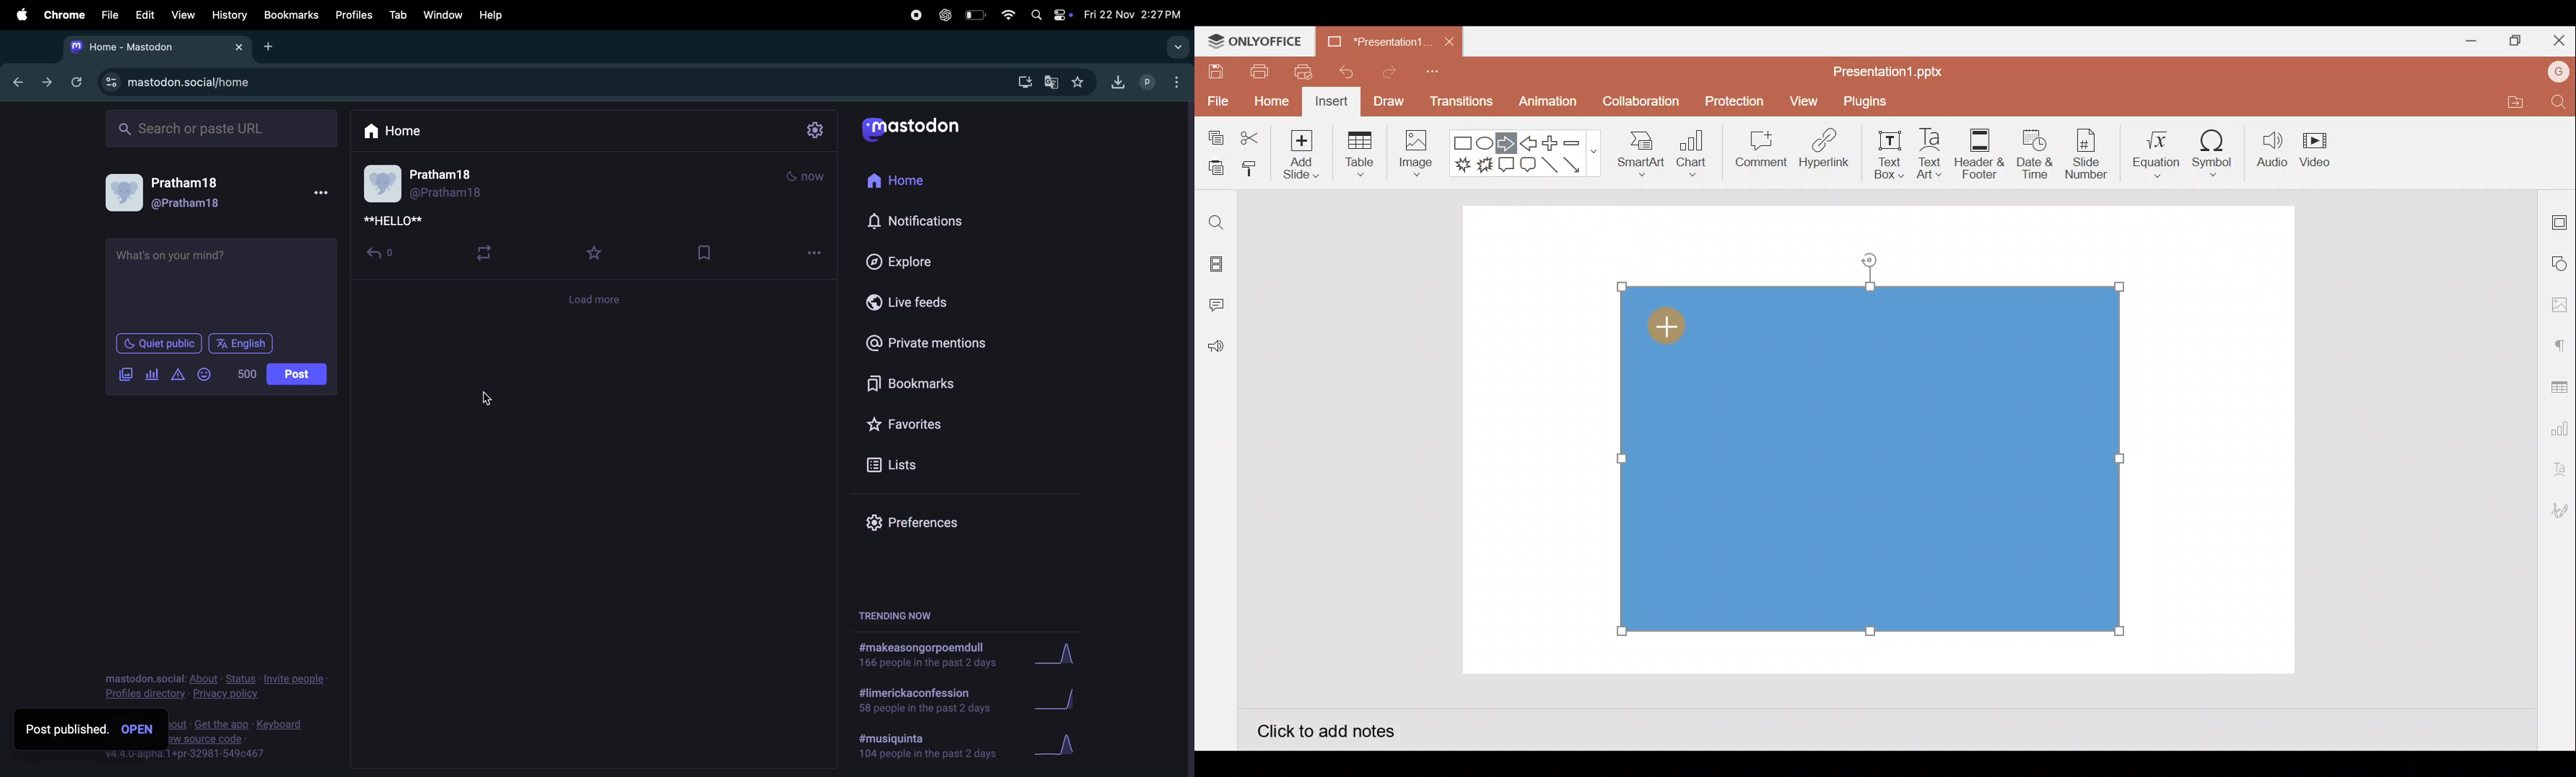  Describe the element at coordinates (1806, 98) in the screenshot. I see `View` at that location.